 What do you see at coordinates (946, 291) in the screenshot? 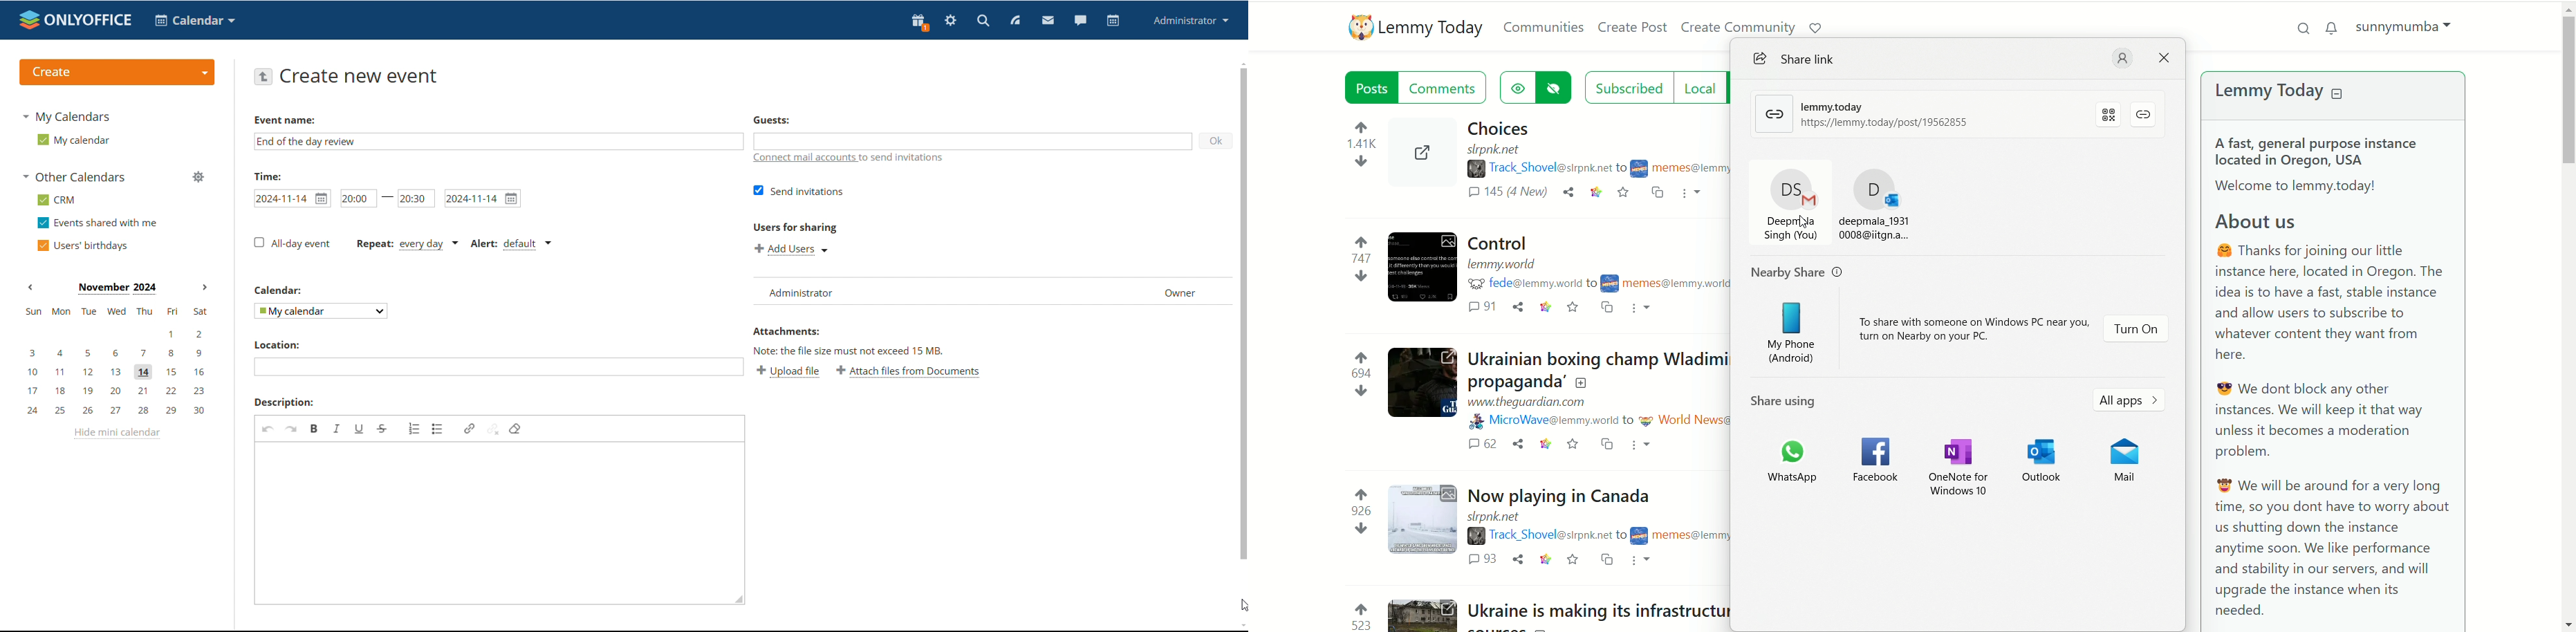
I see `list of users` at bounding box center [946, 291].